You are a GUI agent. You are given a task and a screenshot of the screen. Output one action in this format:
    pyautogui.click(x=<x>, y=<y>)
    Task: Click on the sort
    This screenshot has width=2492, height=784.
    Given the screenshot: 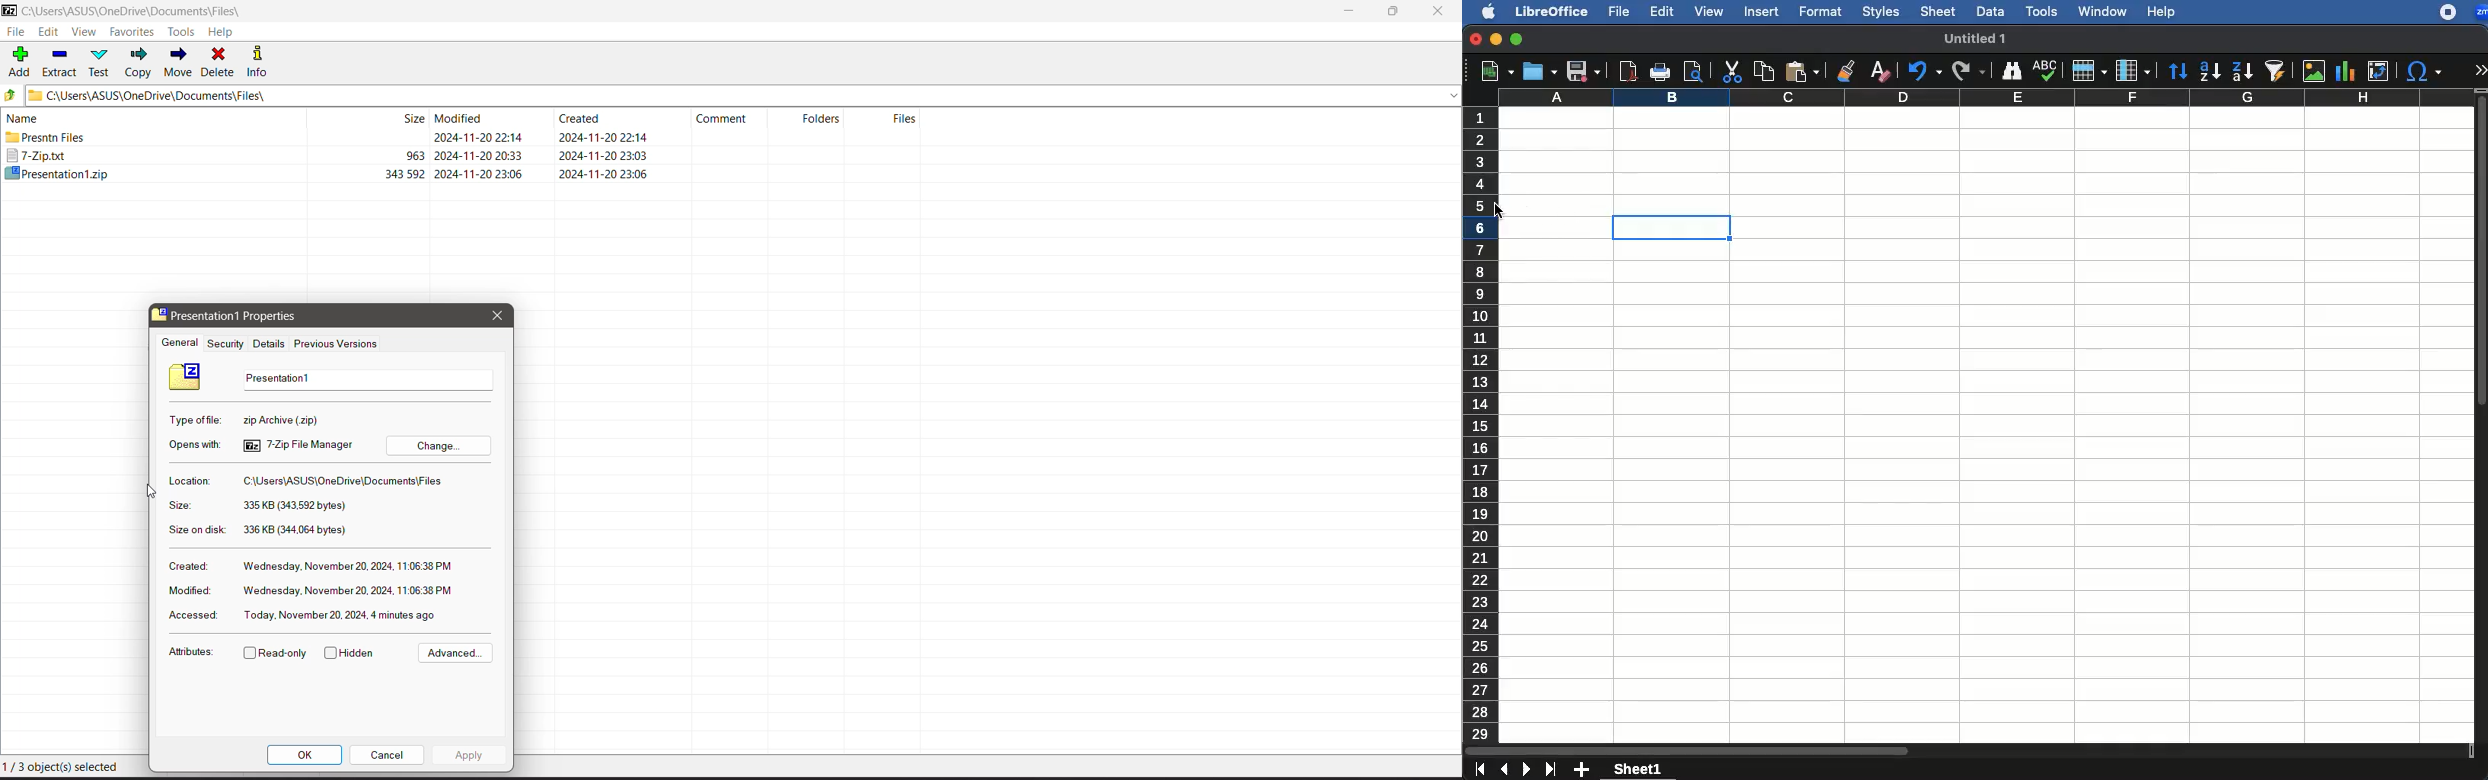 What is the action you would take?
    pyautogui.click(x=2177, y=73)
    